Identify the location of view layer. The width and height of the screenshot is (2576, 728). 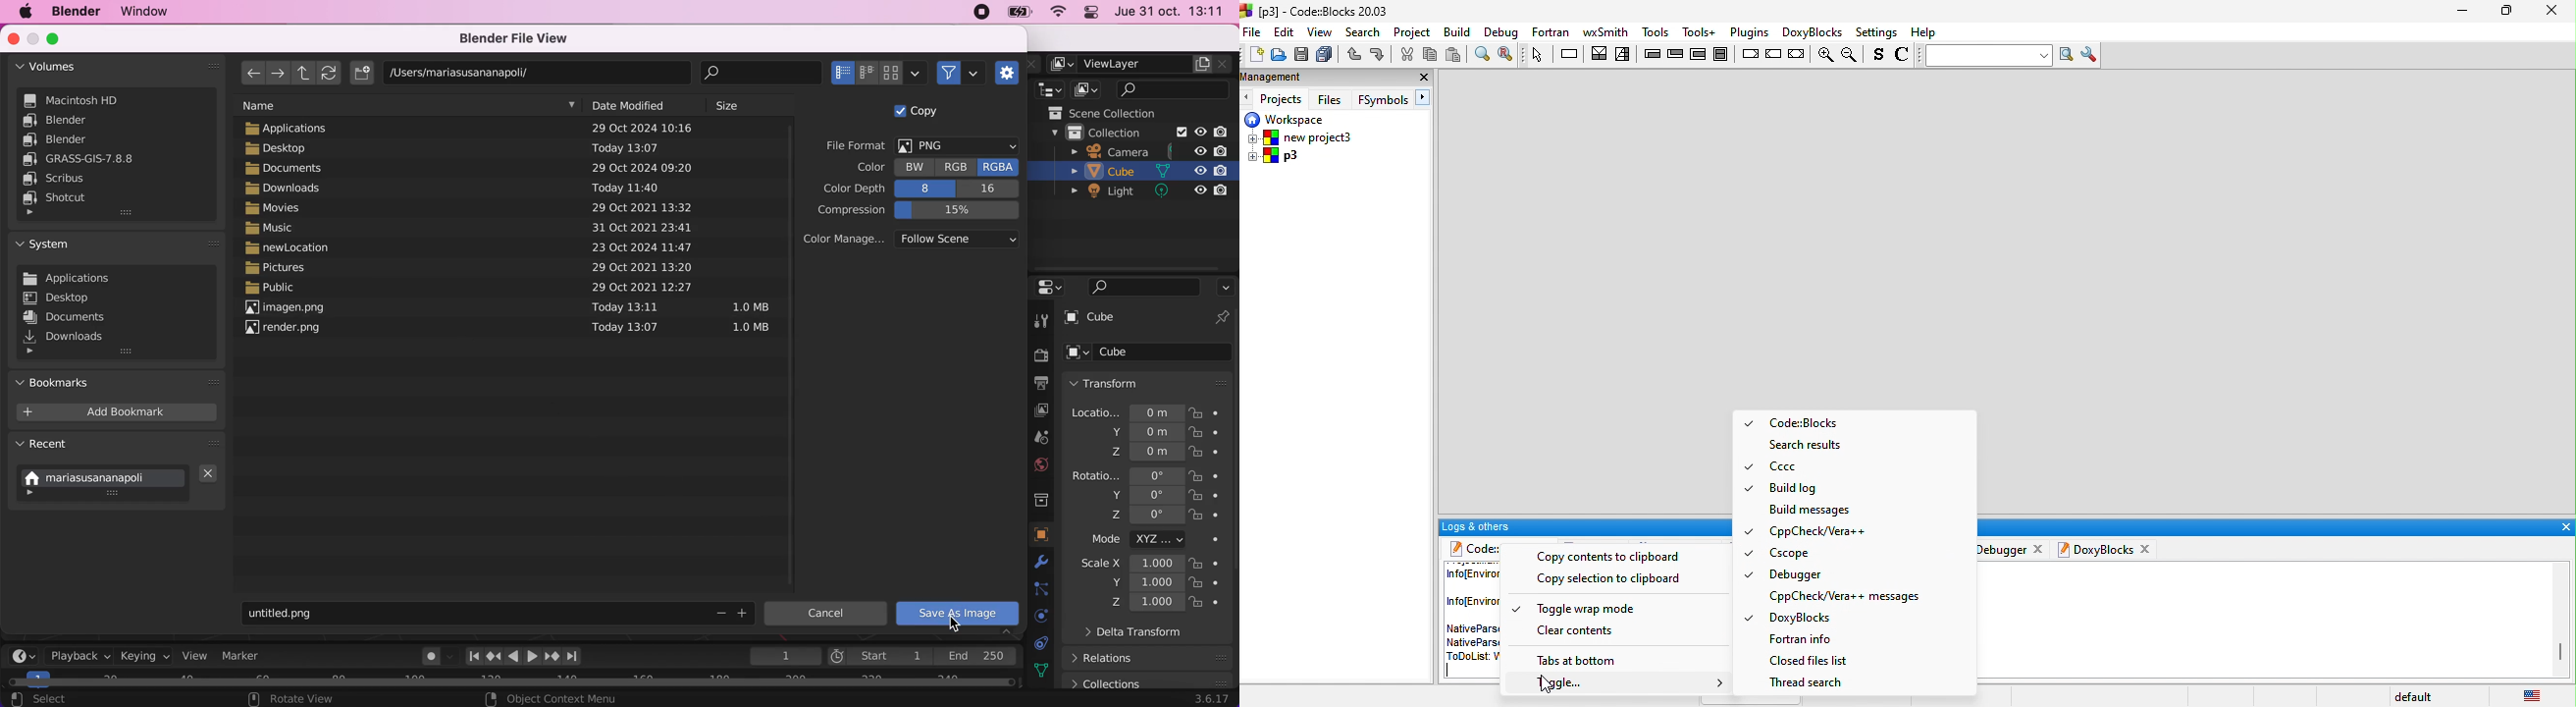
(1038, 410).